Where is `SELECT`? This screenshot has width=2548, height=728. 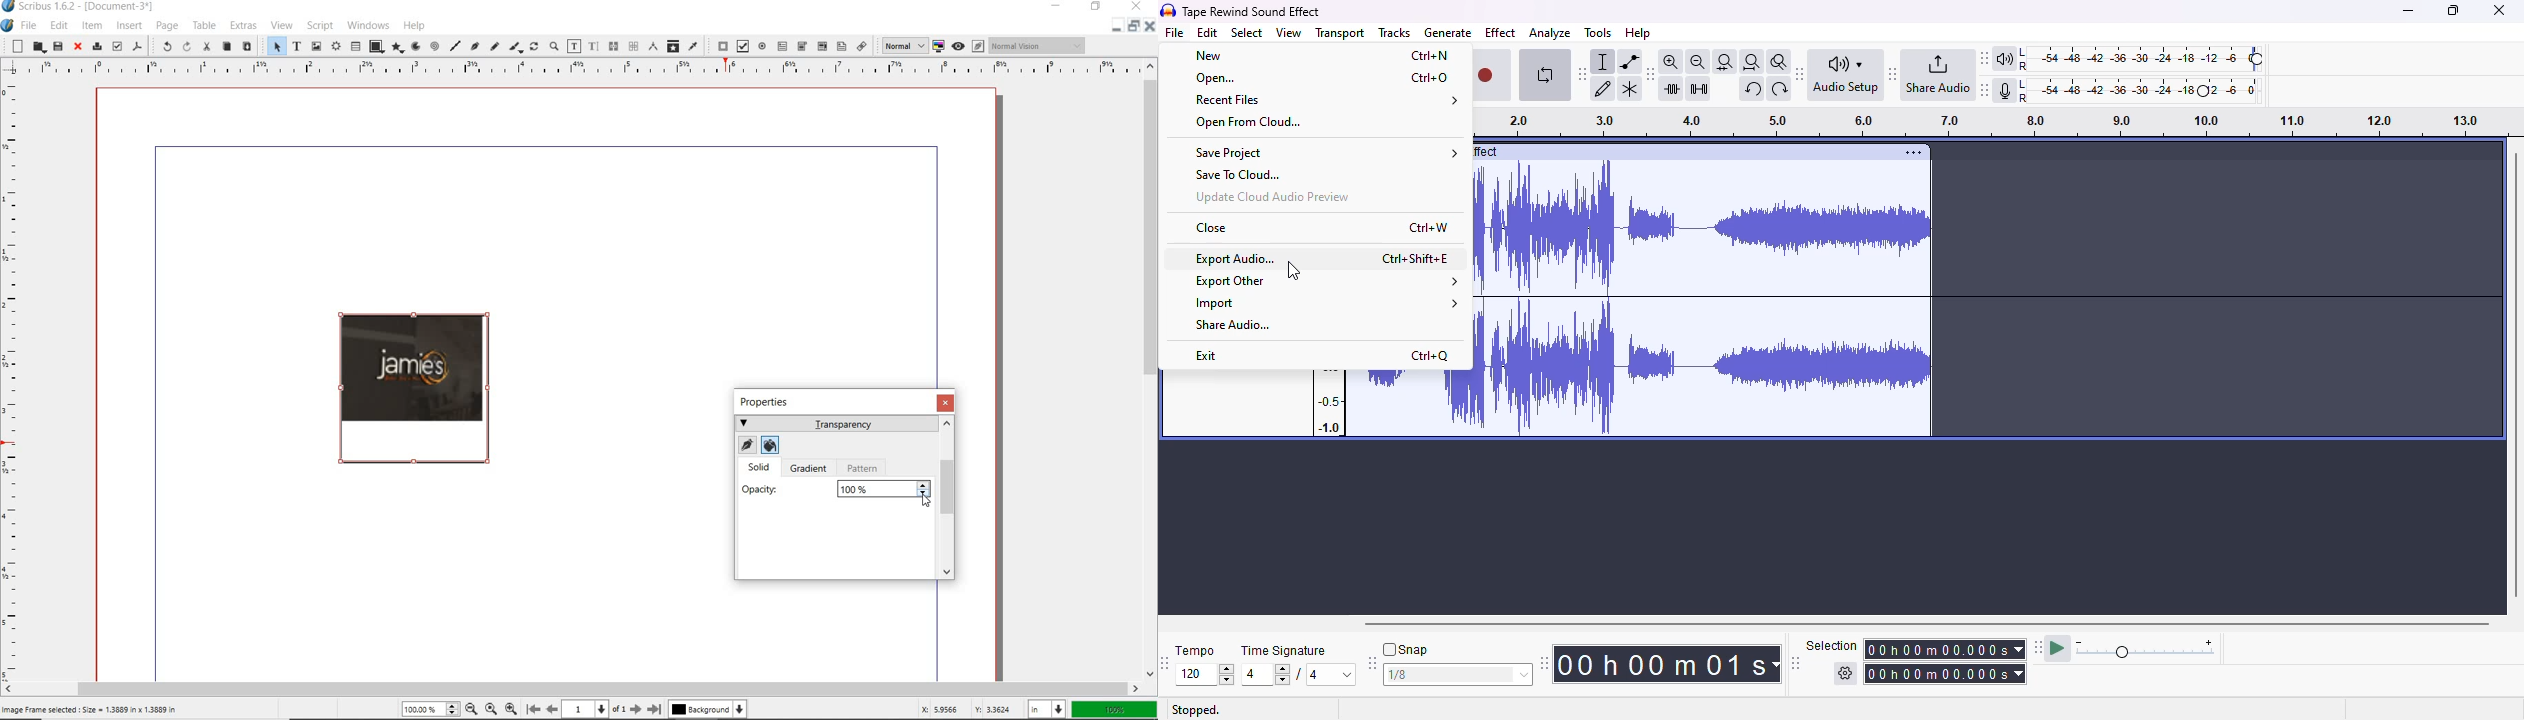 SELECT is located at coordinates (276, 46).